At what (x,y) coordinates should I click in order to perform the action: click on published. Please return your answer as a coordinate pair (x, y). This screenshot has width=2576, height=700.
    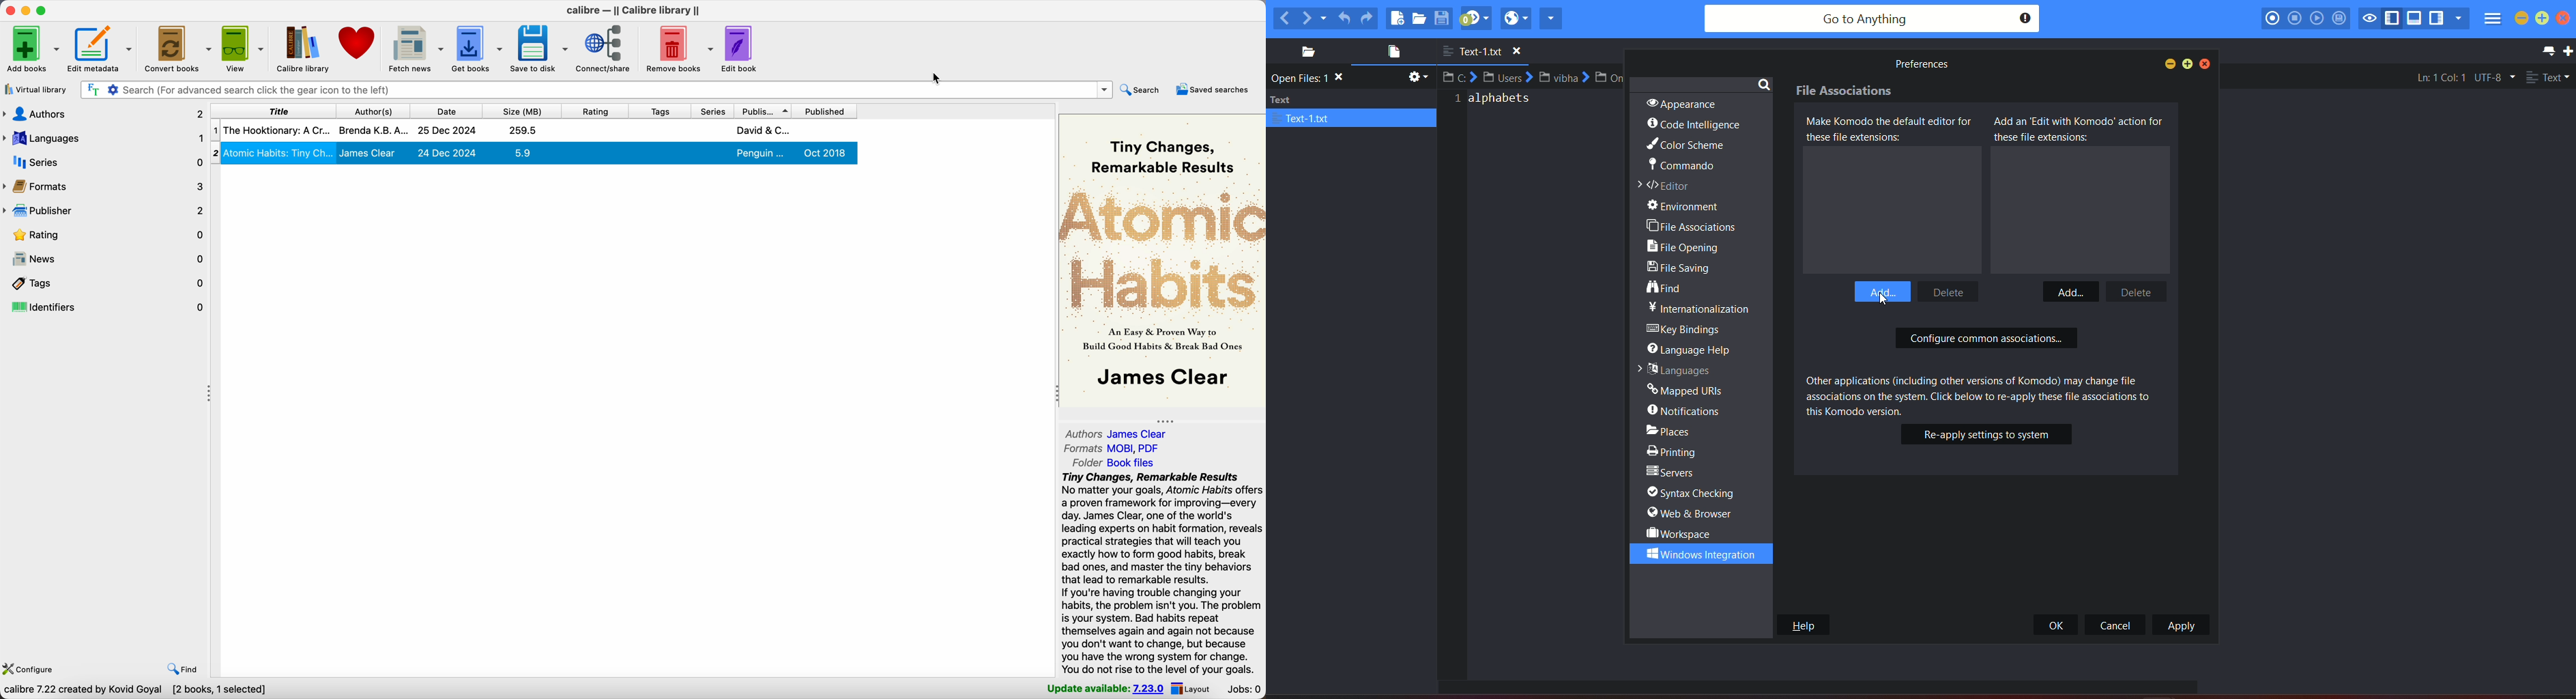
    Looking at the image, I should click on (829, 110).